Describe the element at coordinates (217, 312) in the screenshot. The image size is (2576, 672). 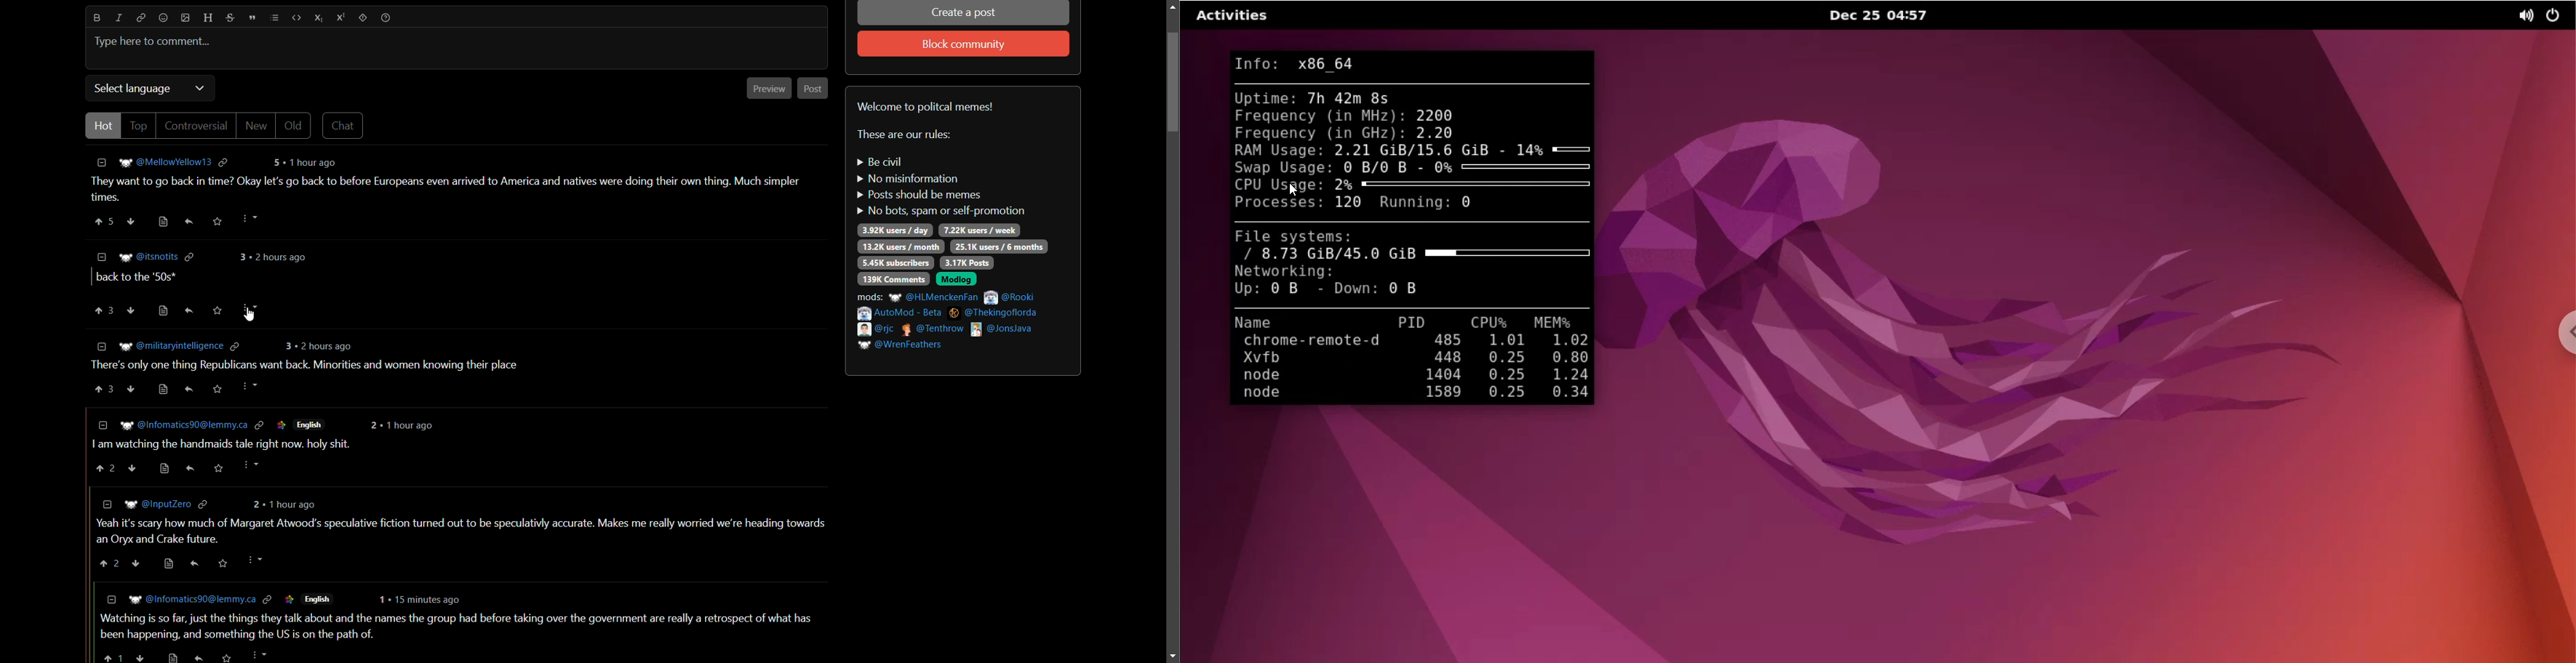
I see `save` at that location.